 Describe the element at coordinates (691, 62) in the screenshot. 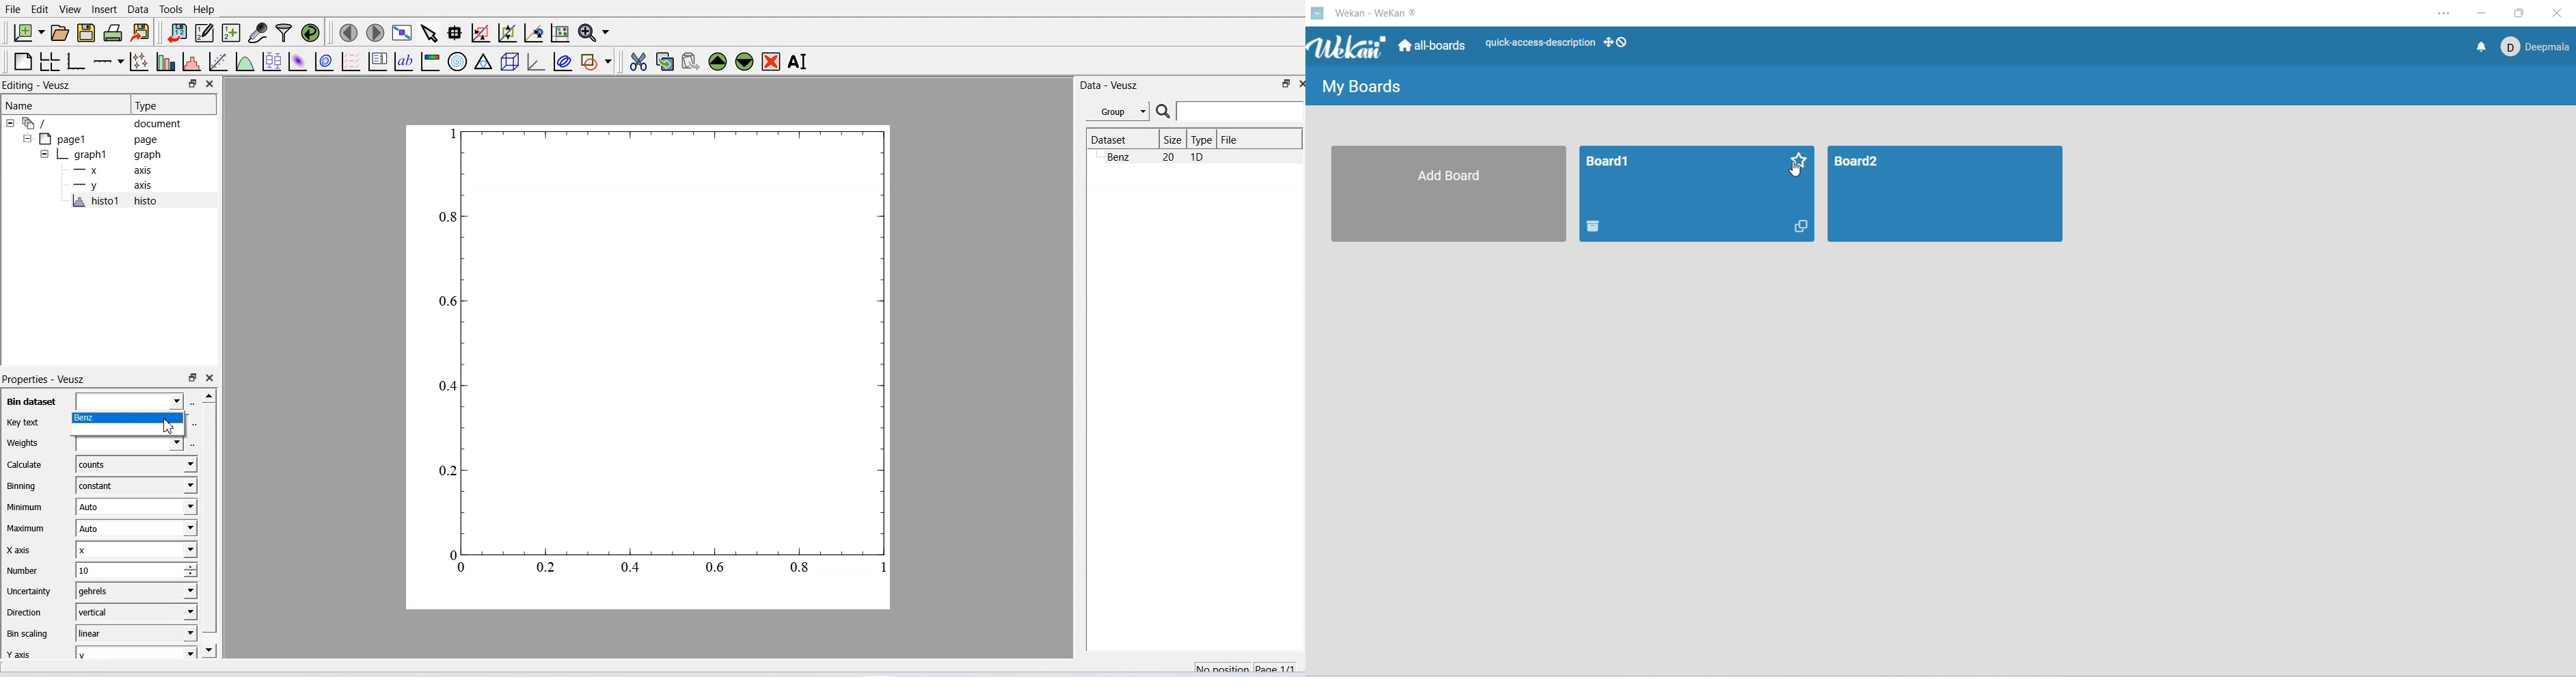

I see `Paste widget from the clipboard` at that location.